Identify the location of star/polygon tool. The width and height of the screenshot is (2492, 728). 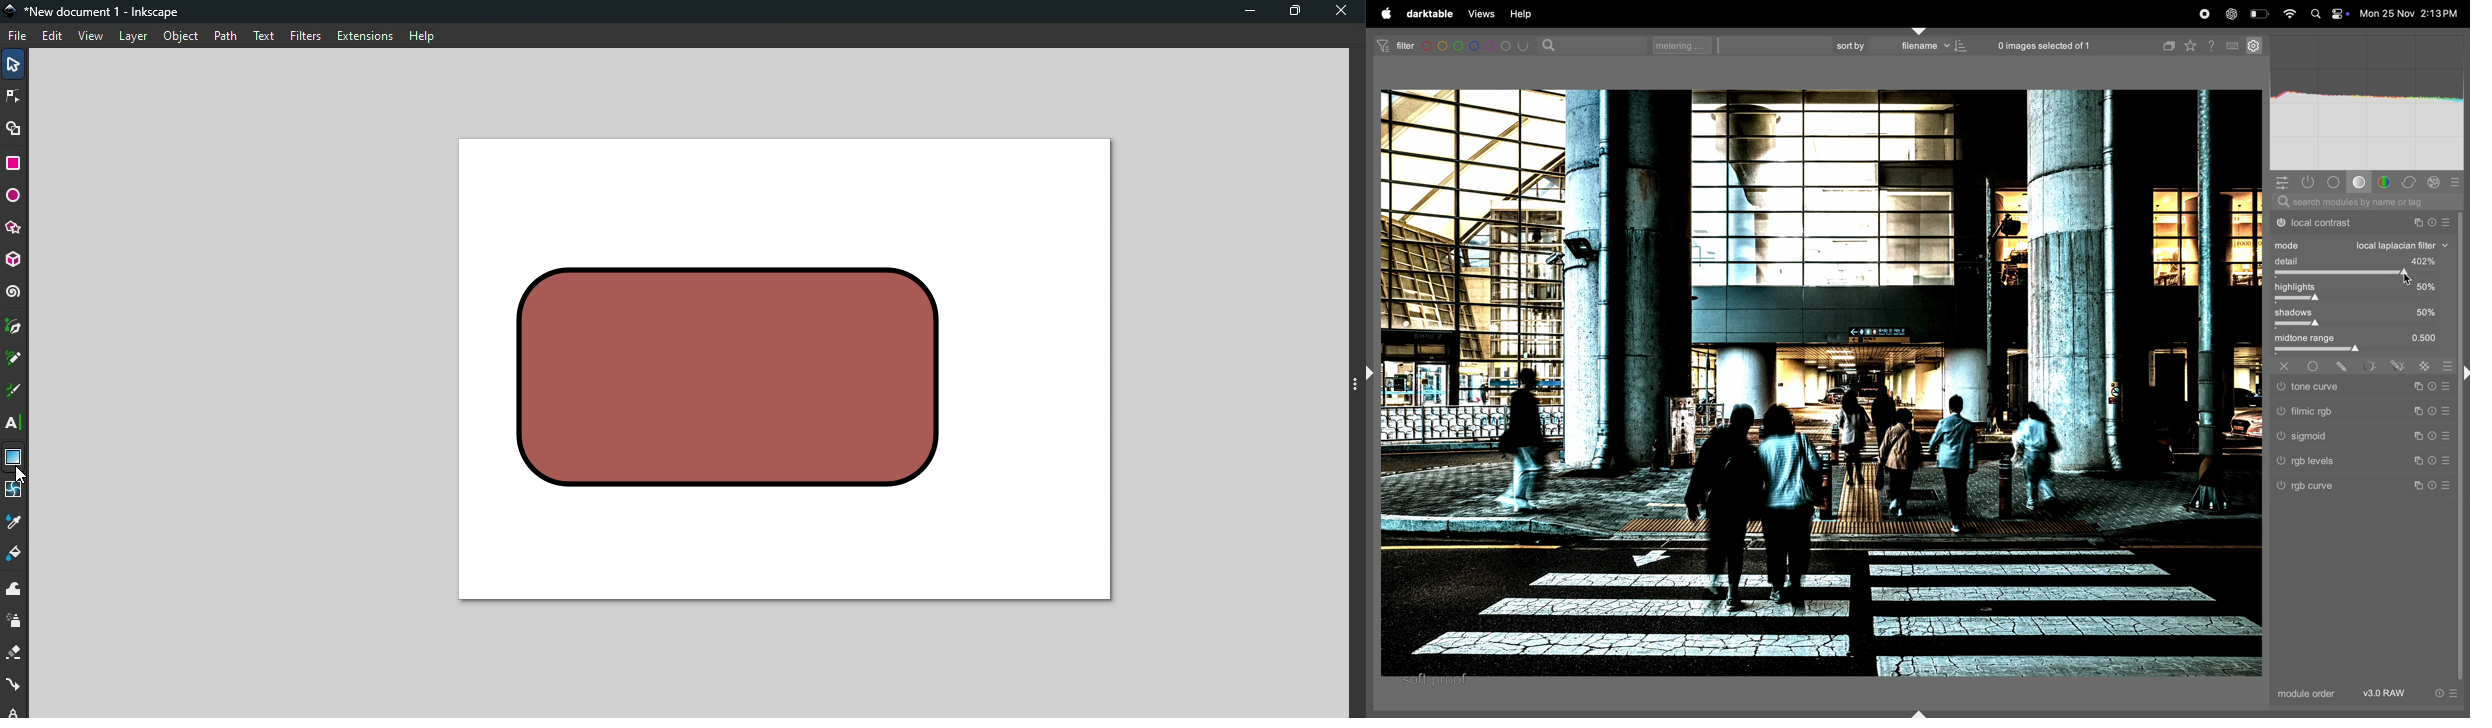
(14, 227).